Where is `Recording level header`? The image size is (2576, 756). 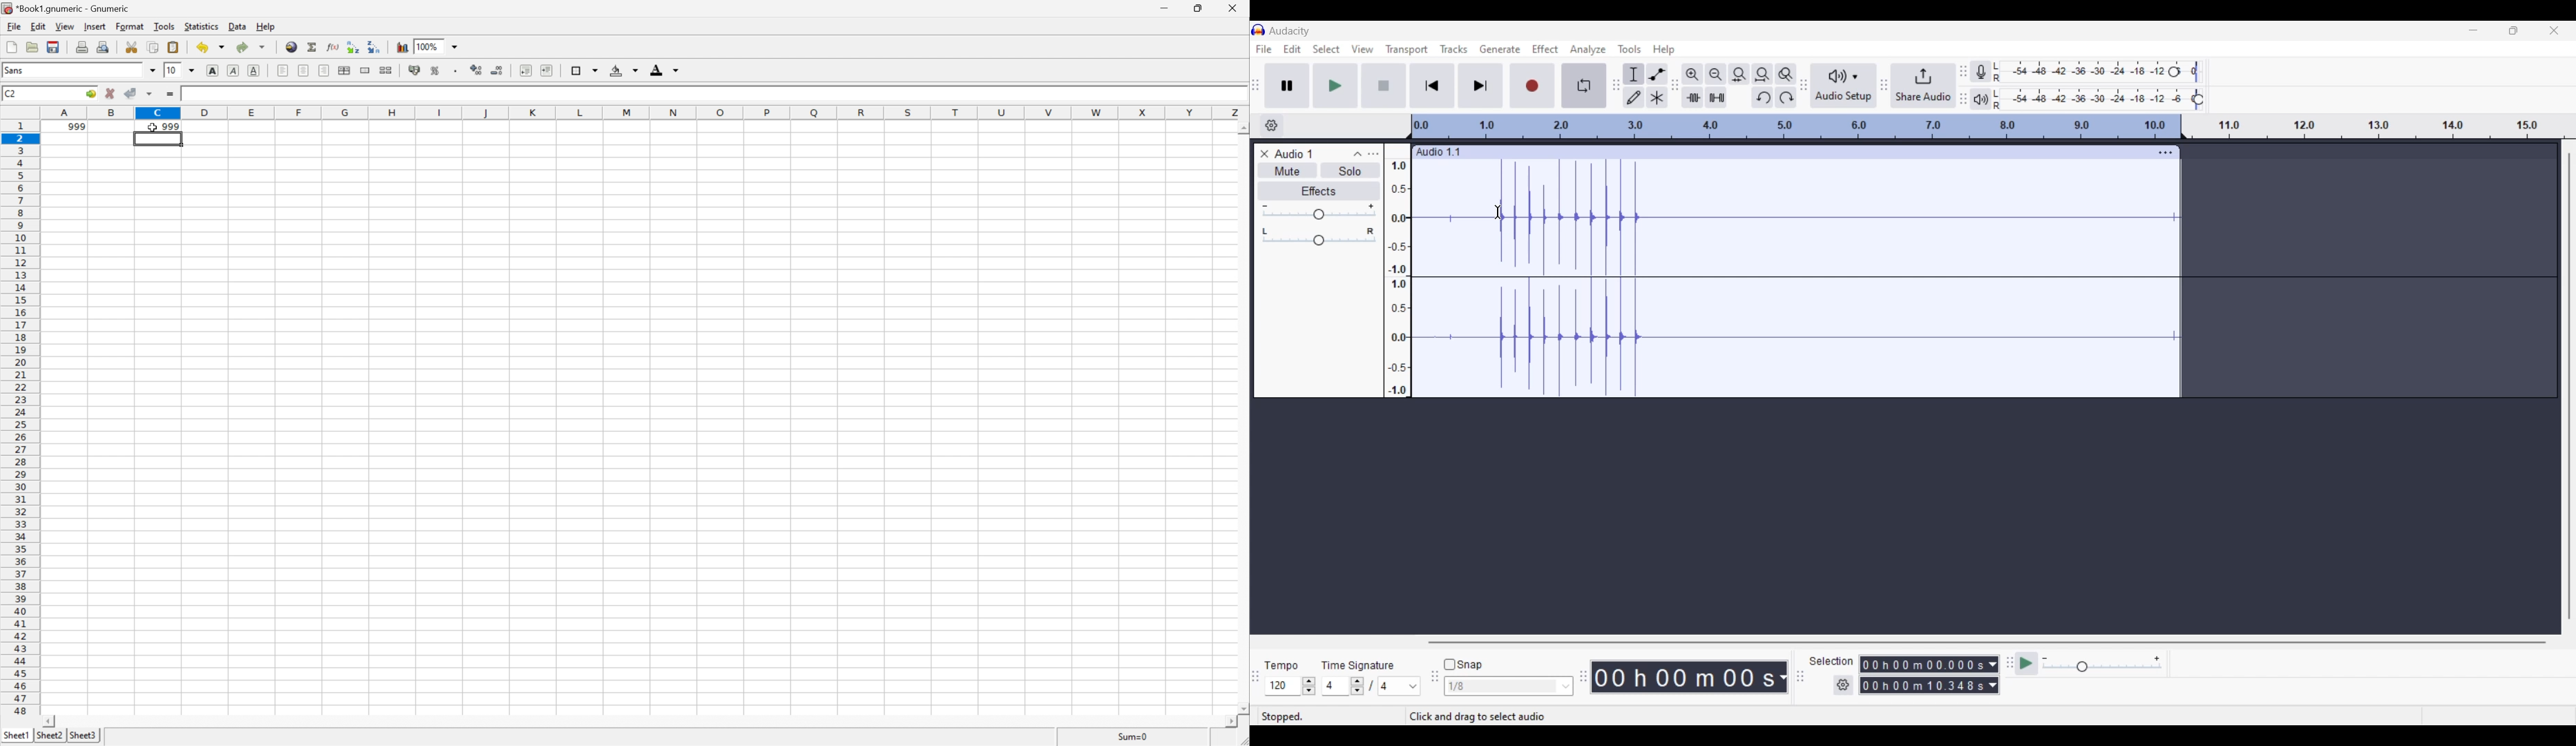
Recording level header is located at coordinates (2174, 72).